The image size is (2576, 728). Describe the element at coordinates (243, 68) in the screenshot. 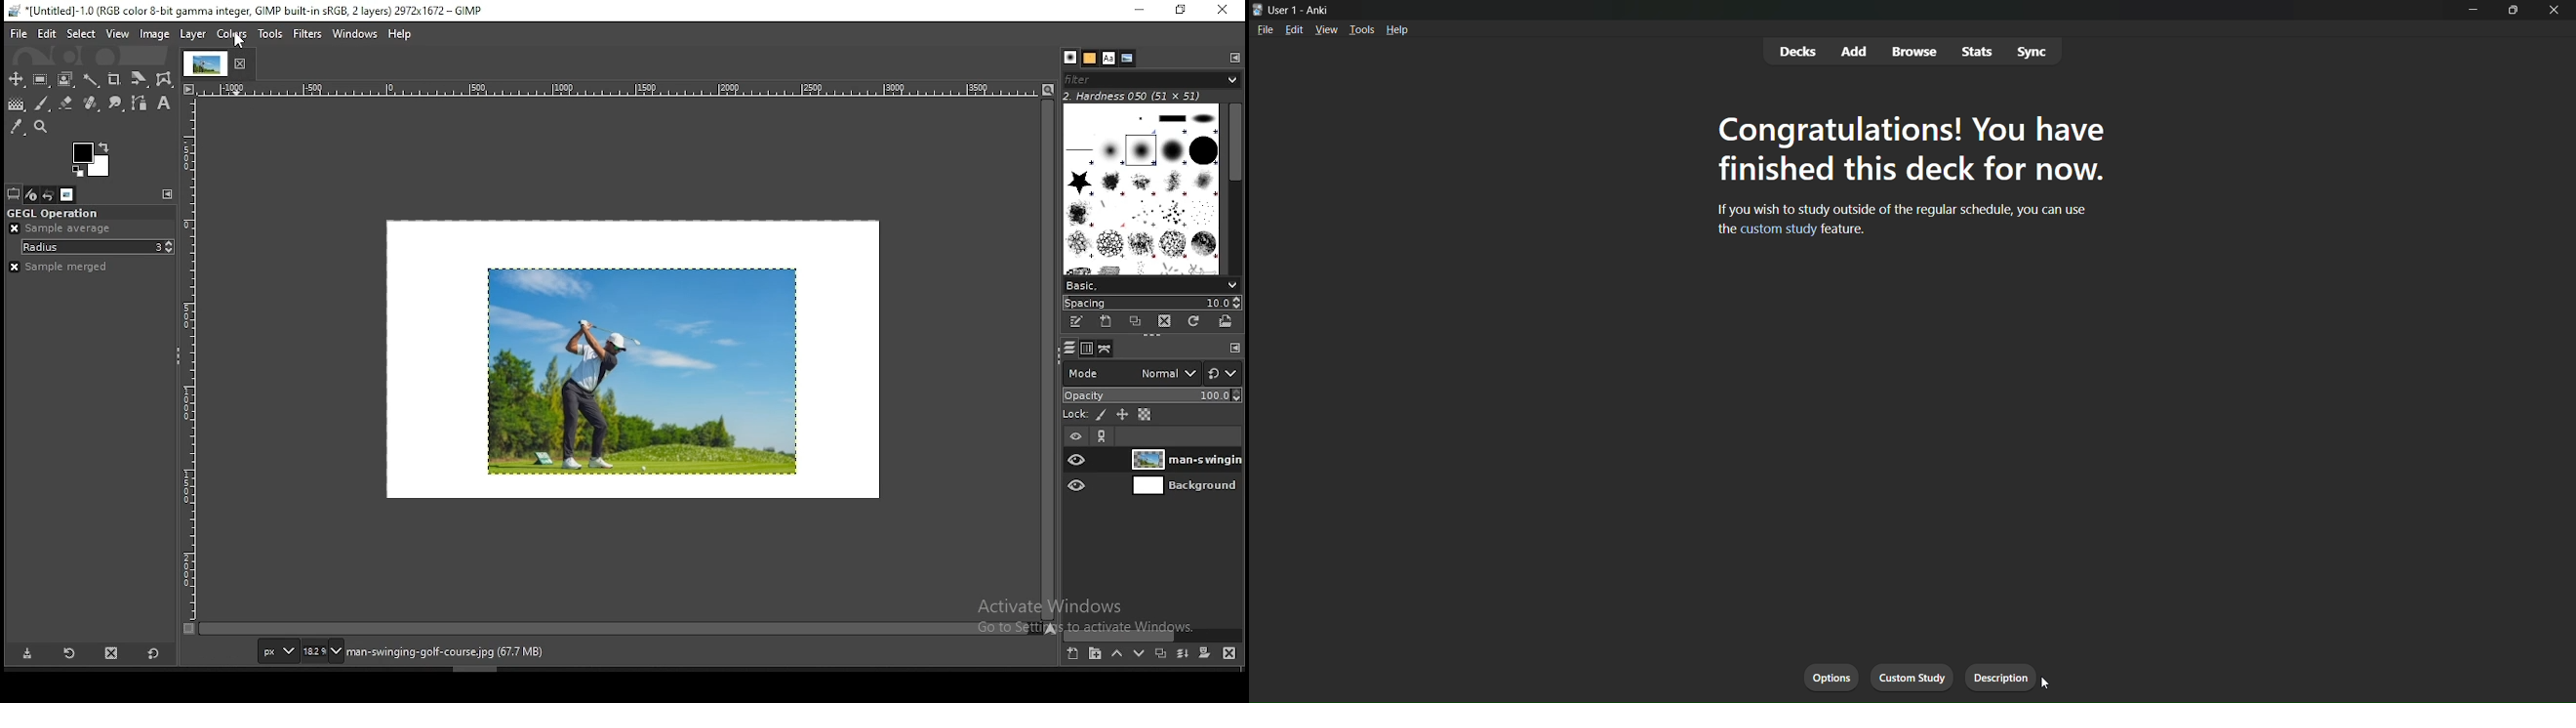

I see `close` at that location.